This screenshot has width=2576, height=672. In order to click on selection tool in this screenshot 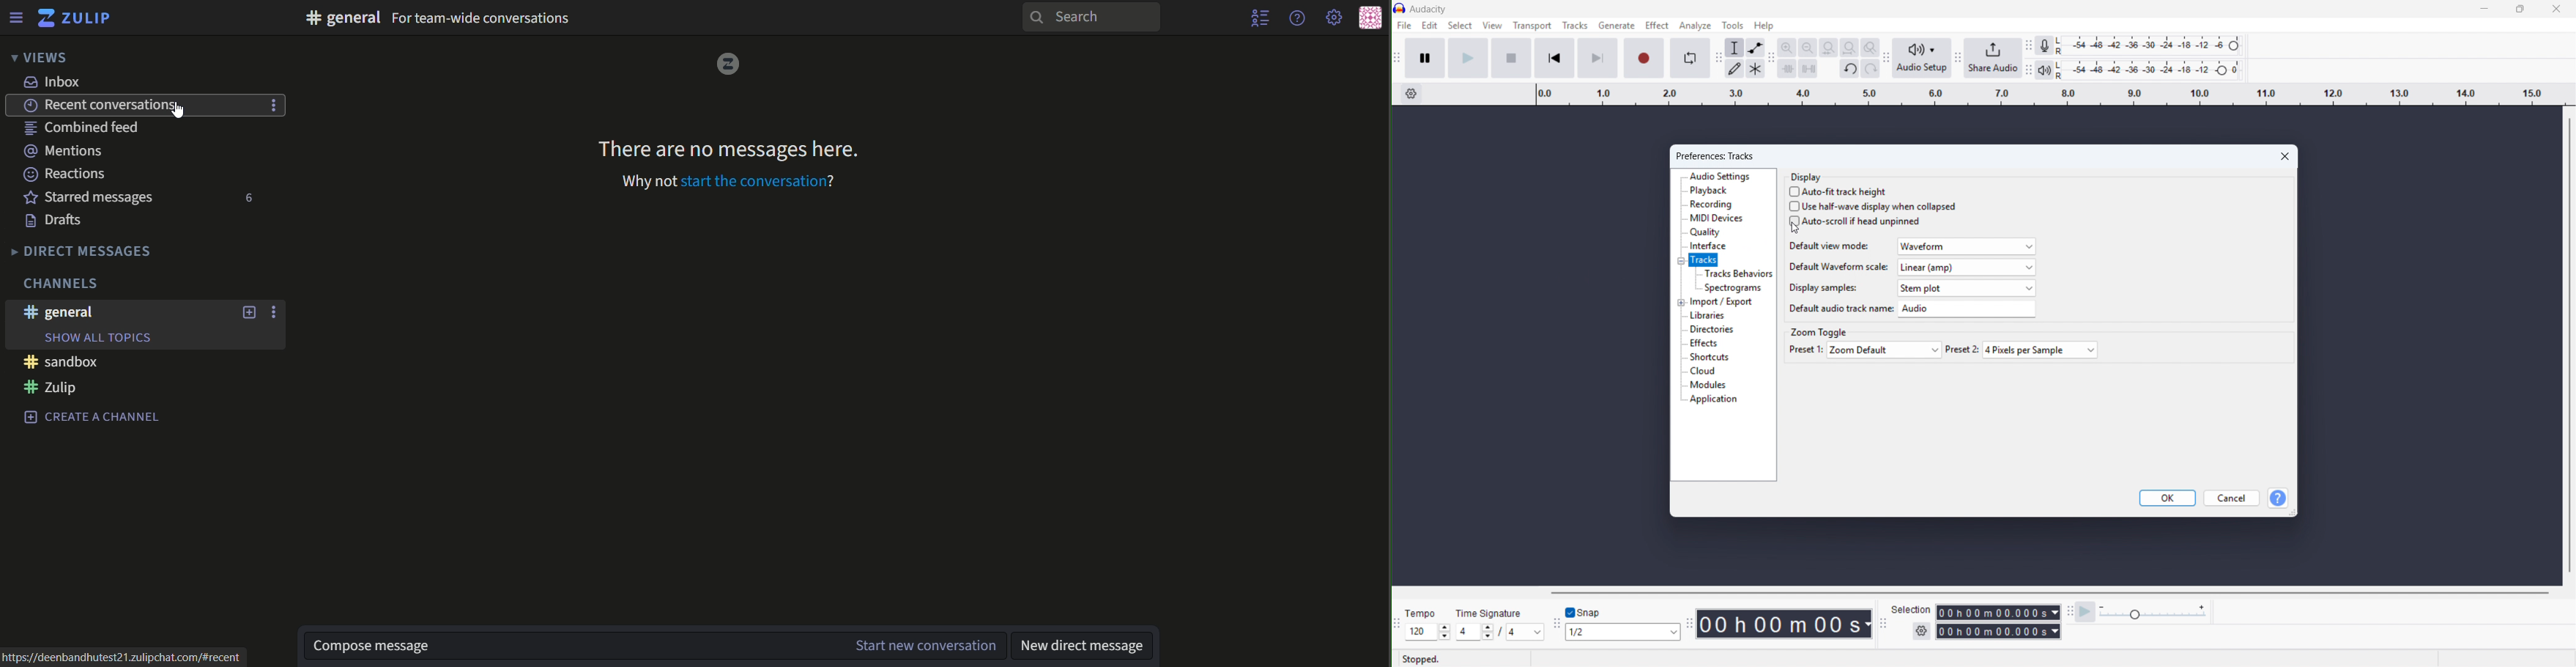, I will do `click(1735, 47)`.